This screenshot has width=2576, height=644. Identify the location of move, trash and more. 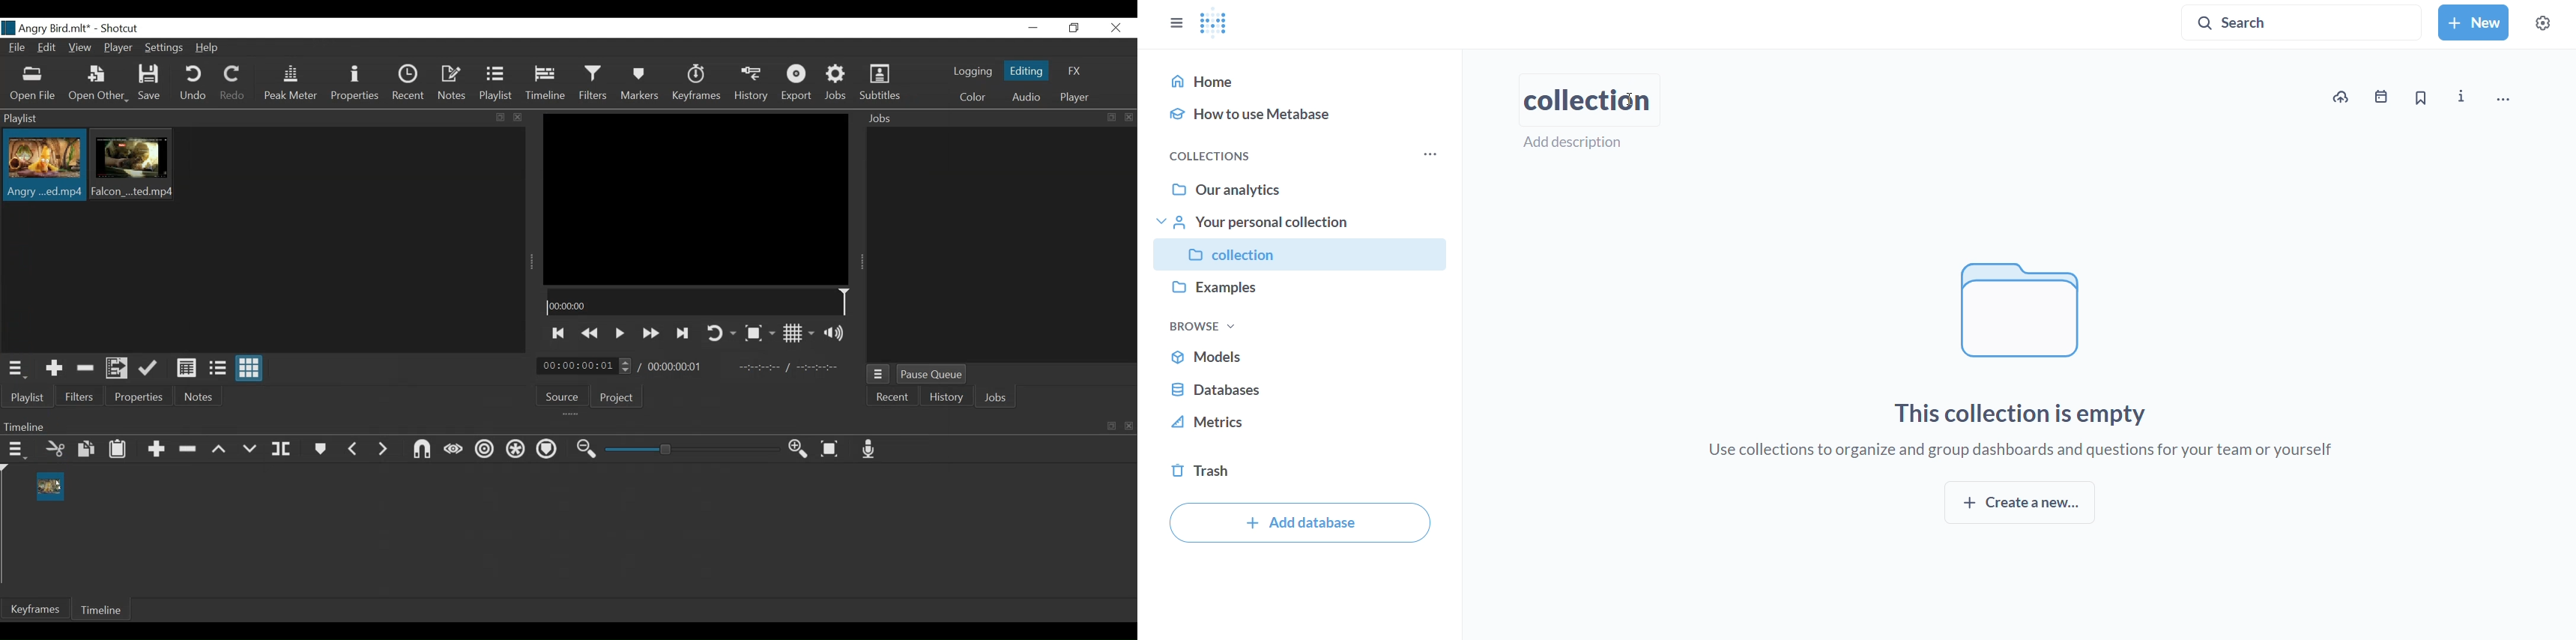
(2516, 94).